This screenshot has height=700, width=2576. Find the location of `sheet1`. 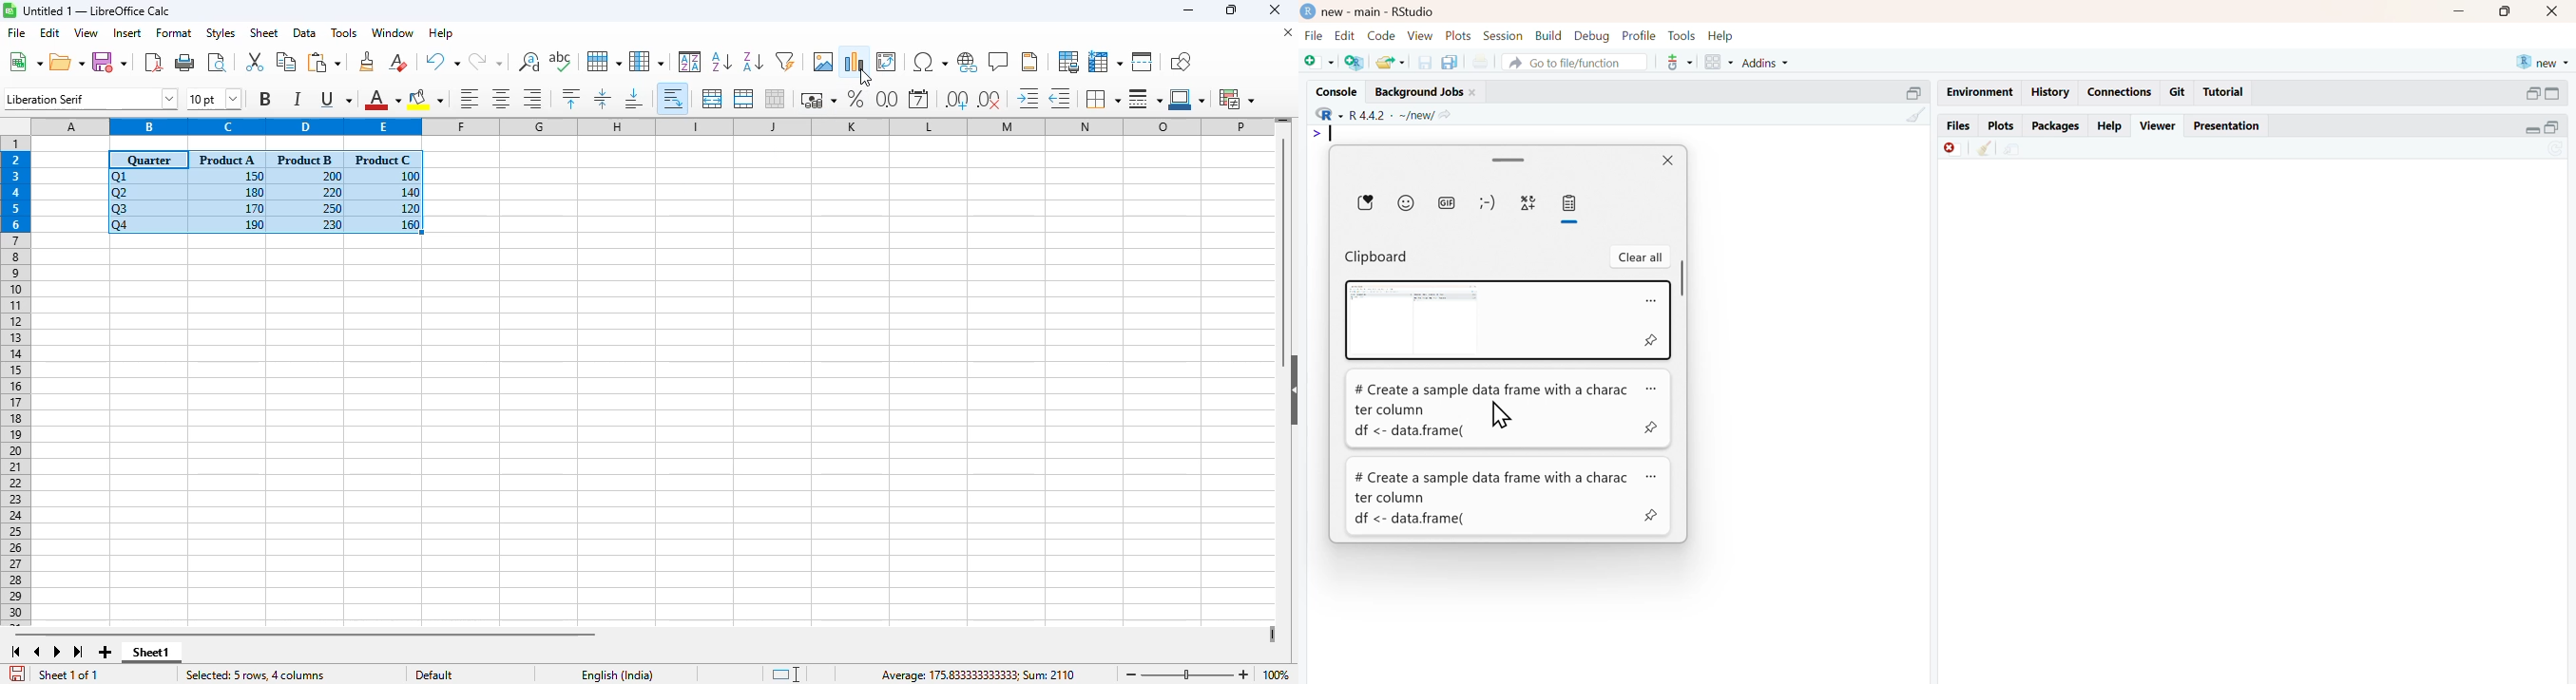

sheet1 is located at coordinates (151, 653).